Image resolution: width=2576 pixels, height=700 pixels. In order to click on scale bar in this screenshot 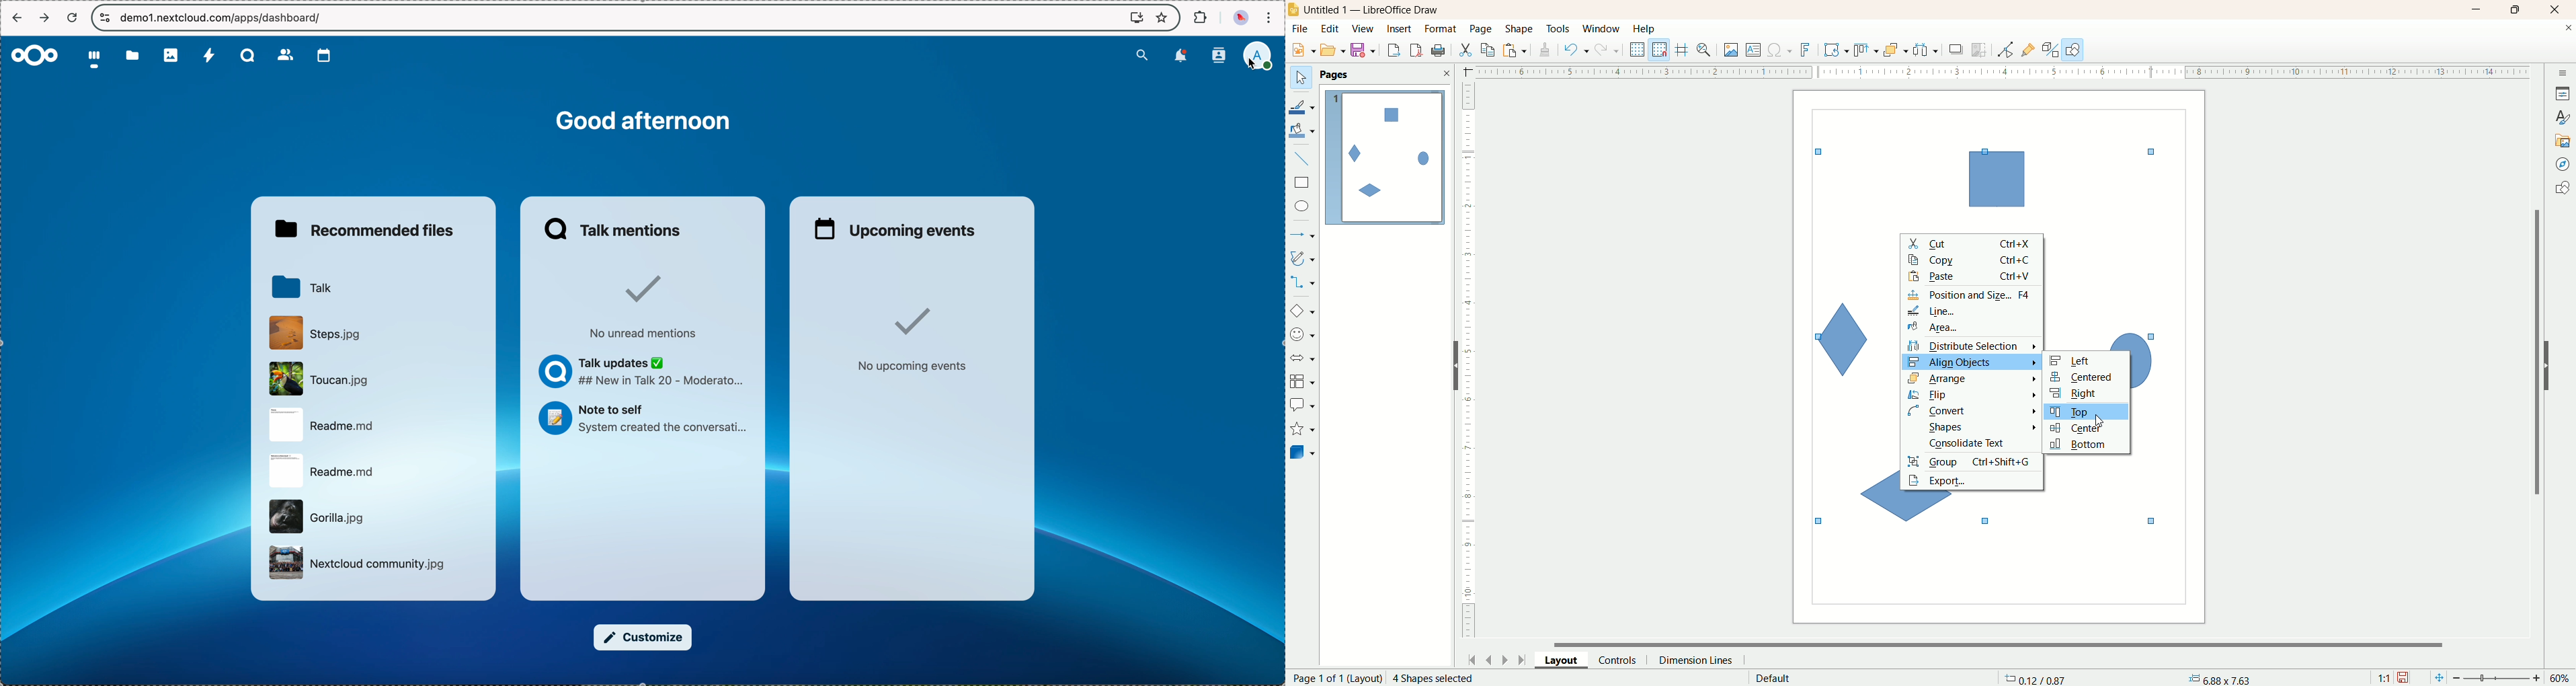, I will do `click(1468, 363)`.